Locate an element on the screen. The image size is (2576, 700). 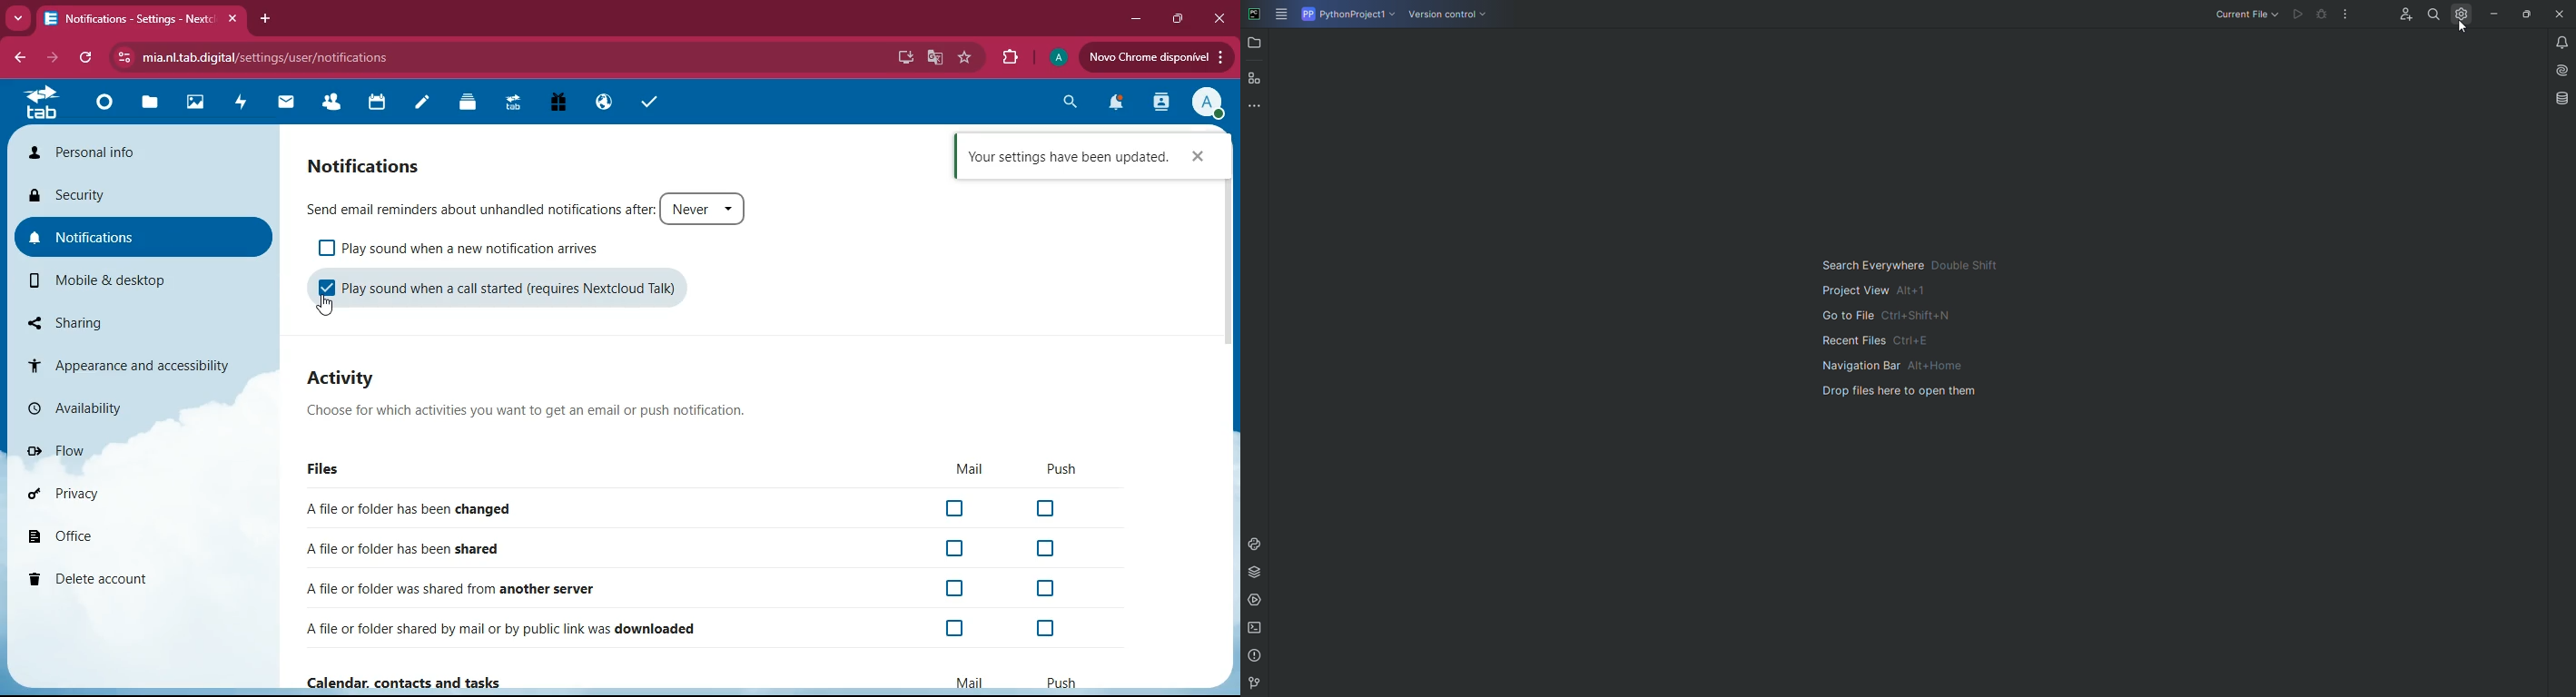
another server is located at coordinates (451, 589).